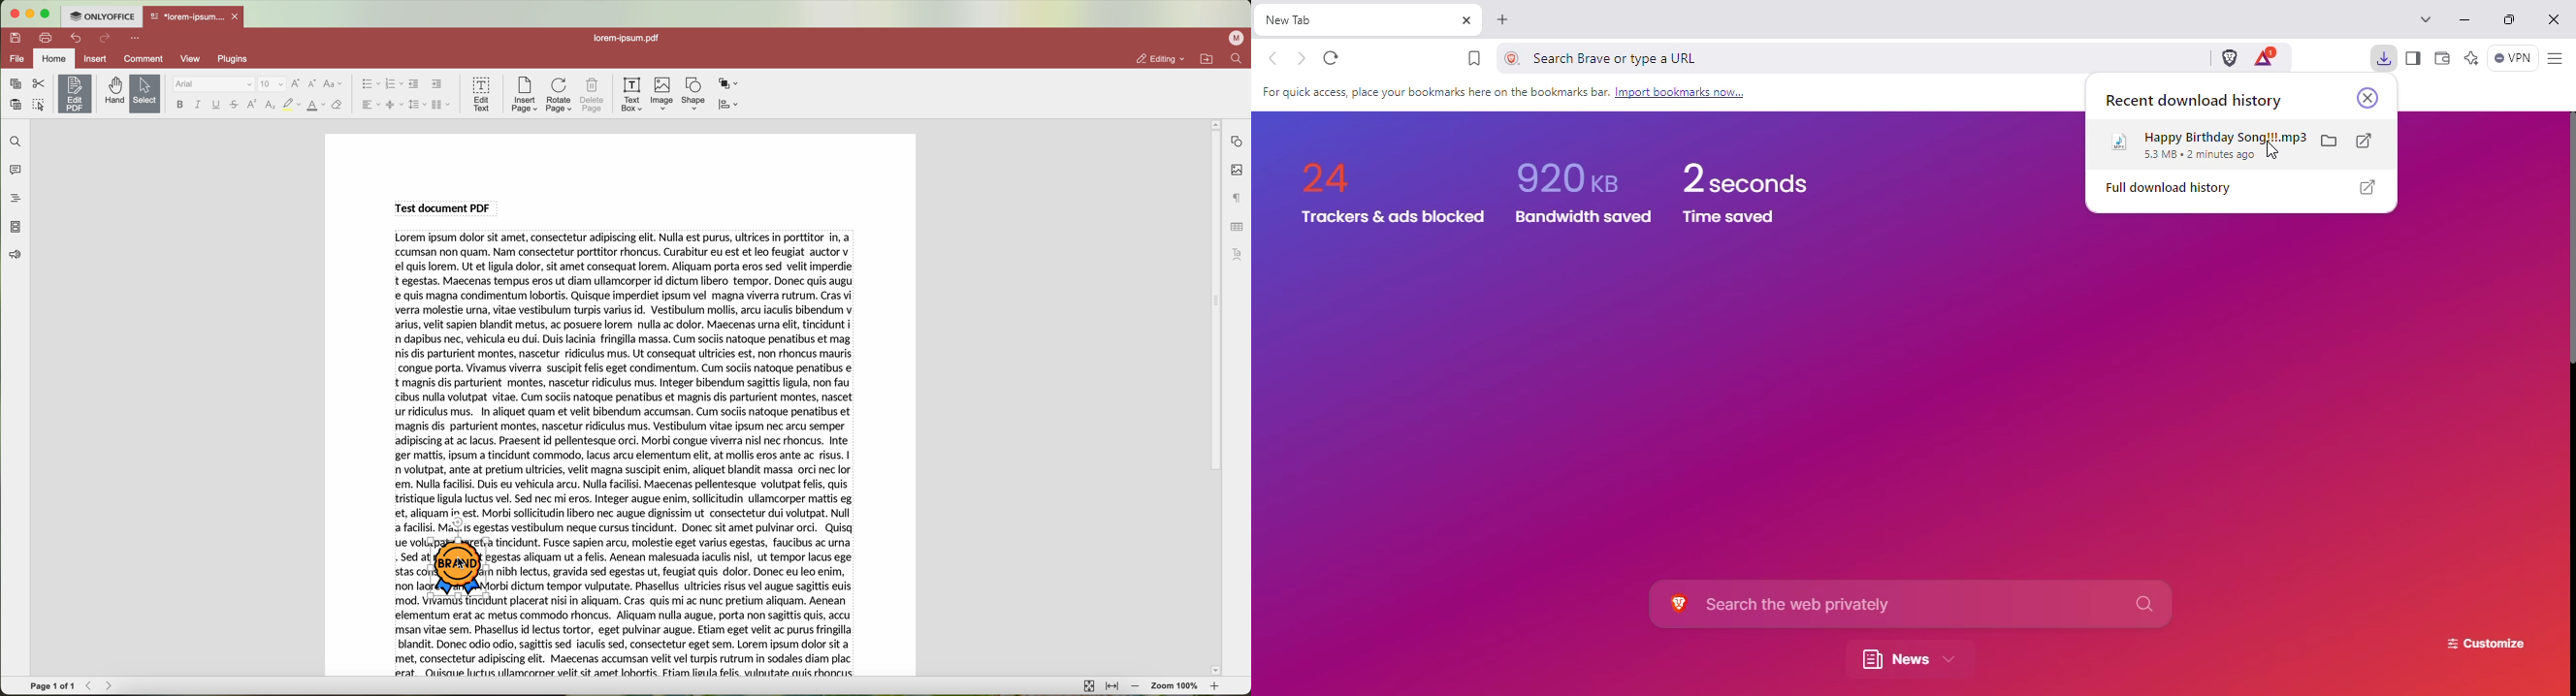 This screenshot has width=2576, height=700. I want to click on headings, so click(12, 198).